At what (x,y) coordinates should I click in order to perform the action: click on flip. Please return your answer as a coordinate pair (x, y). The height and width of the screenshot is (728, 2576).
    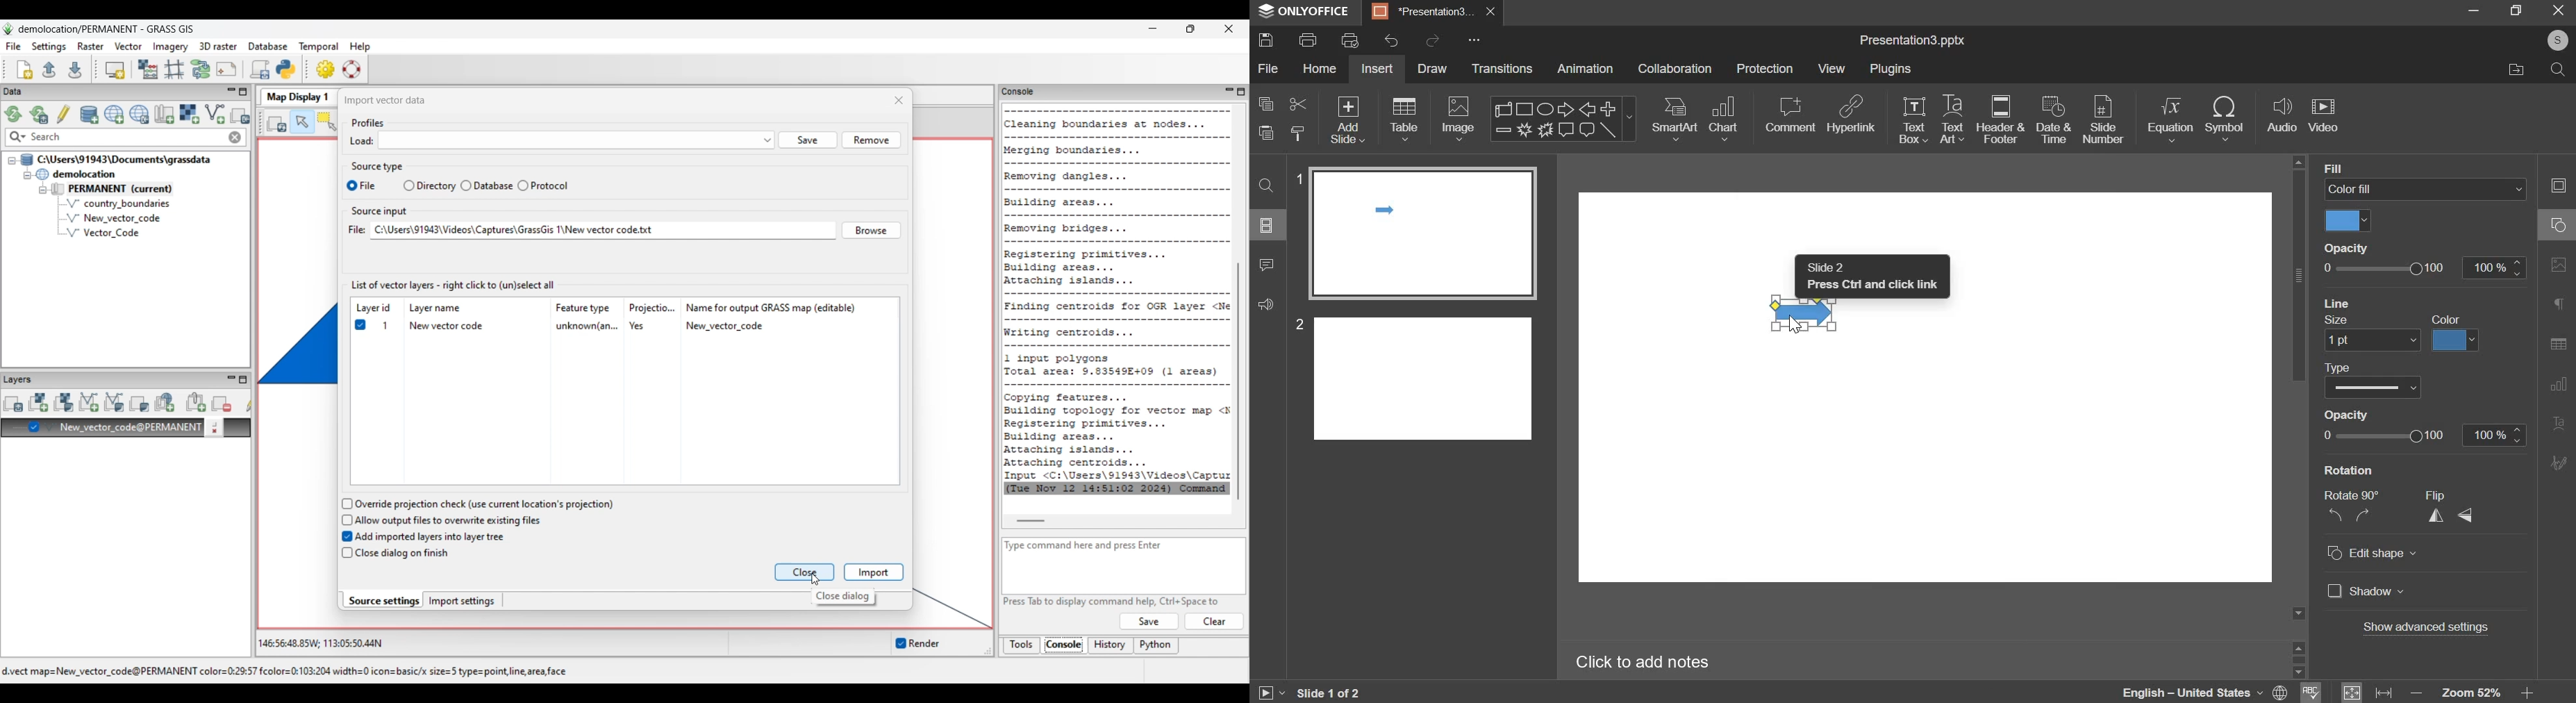
    Looking at the image, I should click on (2434, 496).